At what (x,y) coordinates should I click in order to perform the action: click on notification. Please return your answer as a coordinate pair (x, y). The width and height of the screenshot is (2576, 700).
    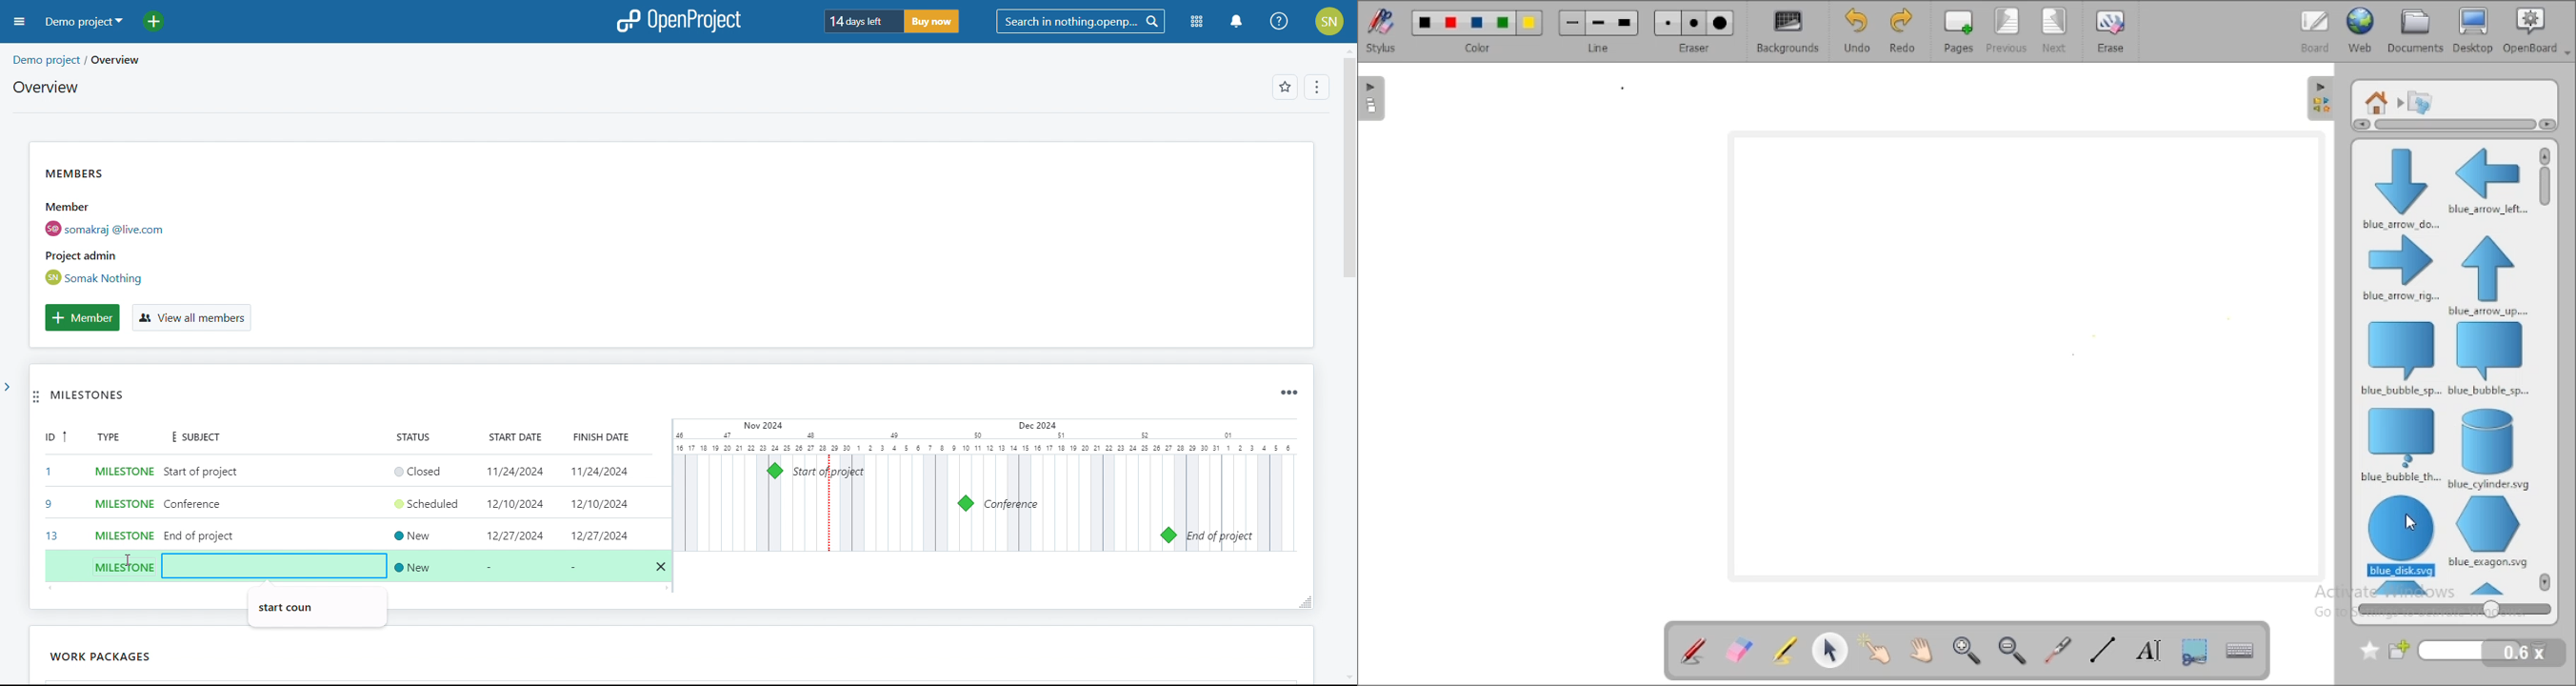
    Looking at the image, I should click on (1236, 22).